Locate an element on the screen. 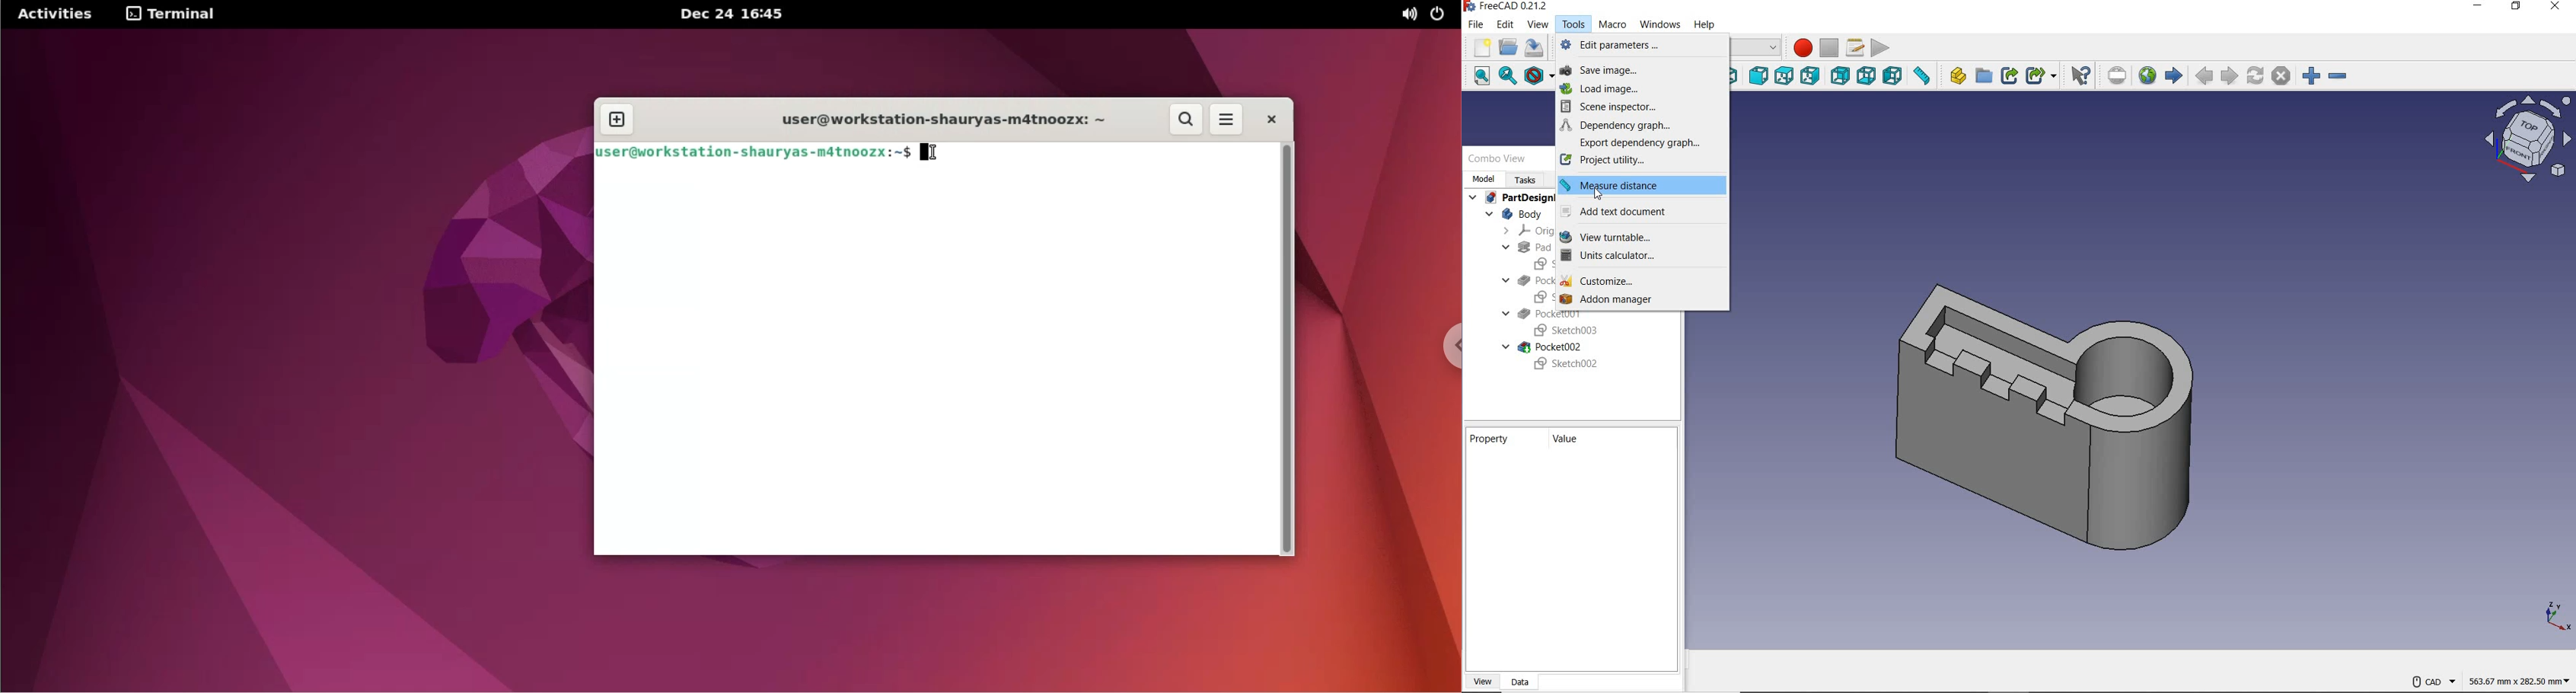 The height and width of the screenshot is (700, 2576). file is located at coordinates (1474, 26).